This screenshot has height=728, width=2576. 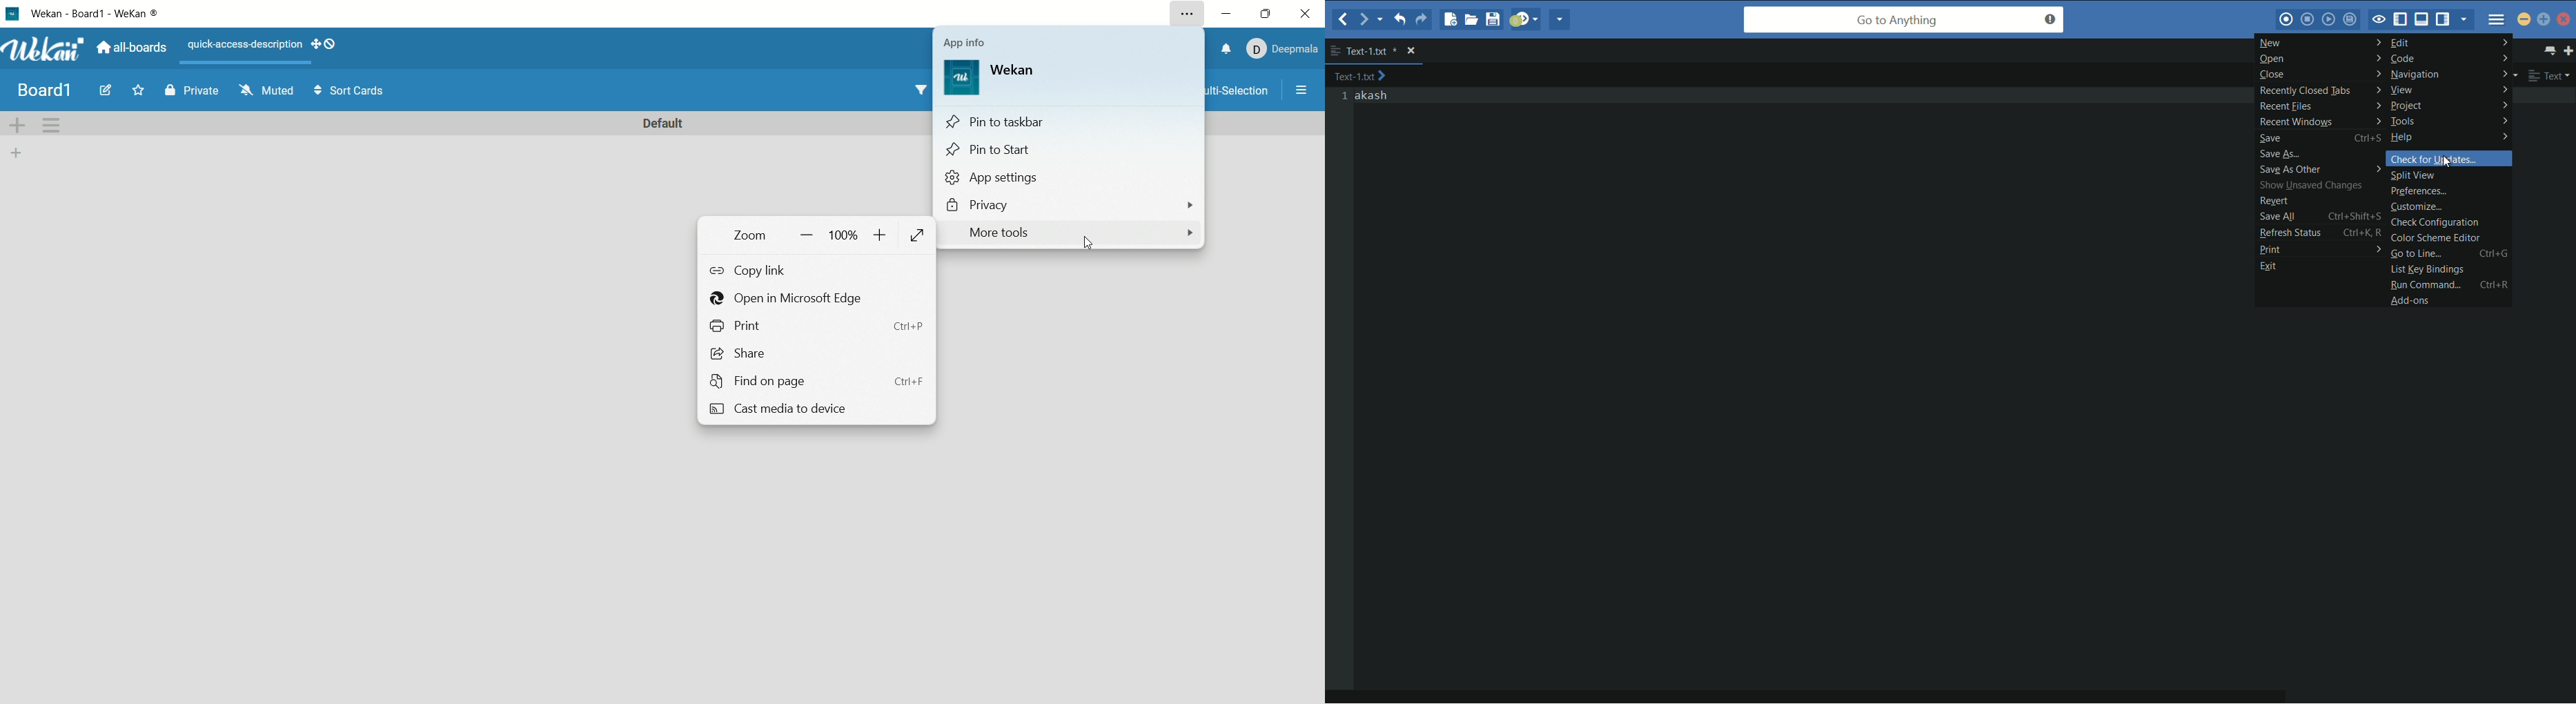 I want to click on fit to screen, so click(x=921, y=239).